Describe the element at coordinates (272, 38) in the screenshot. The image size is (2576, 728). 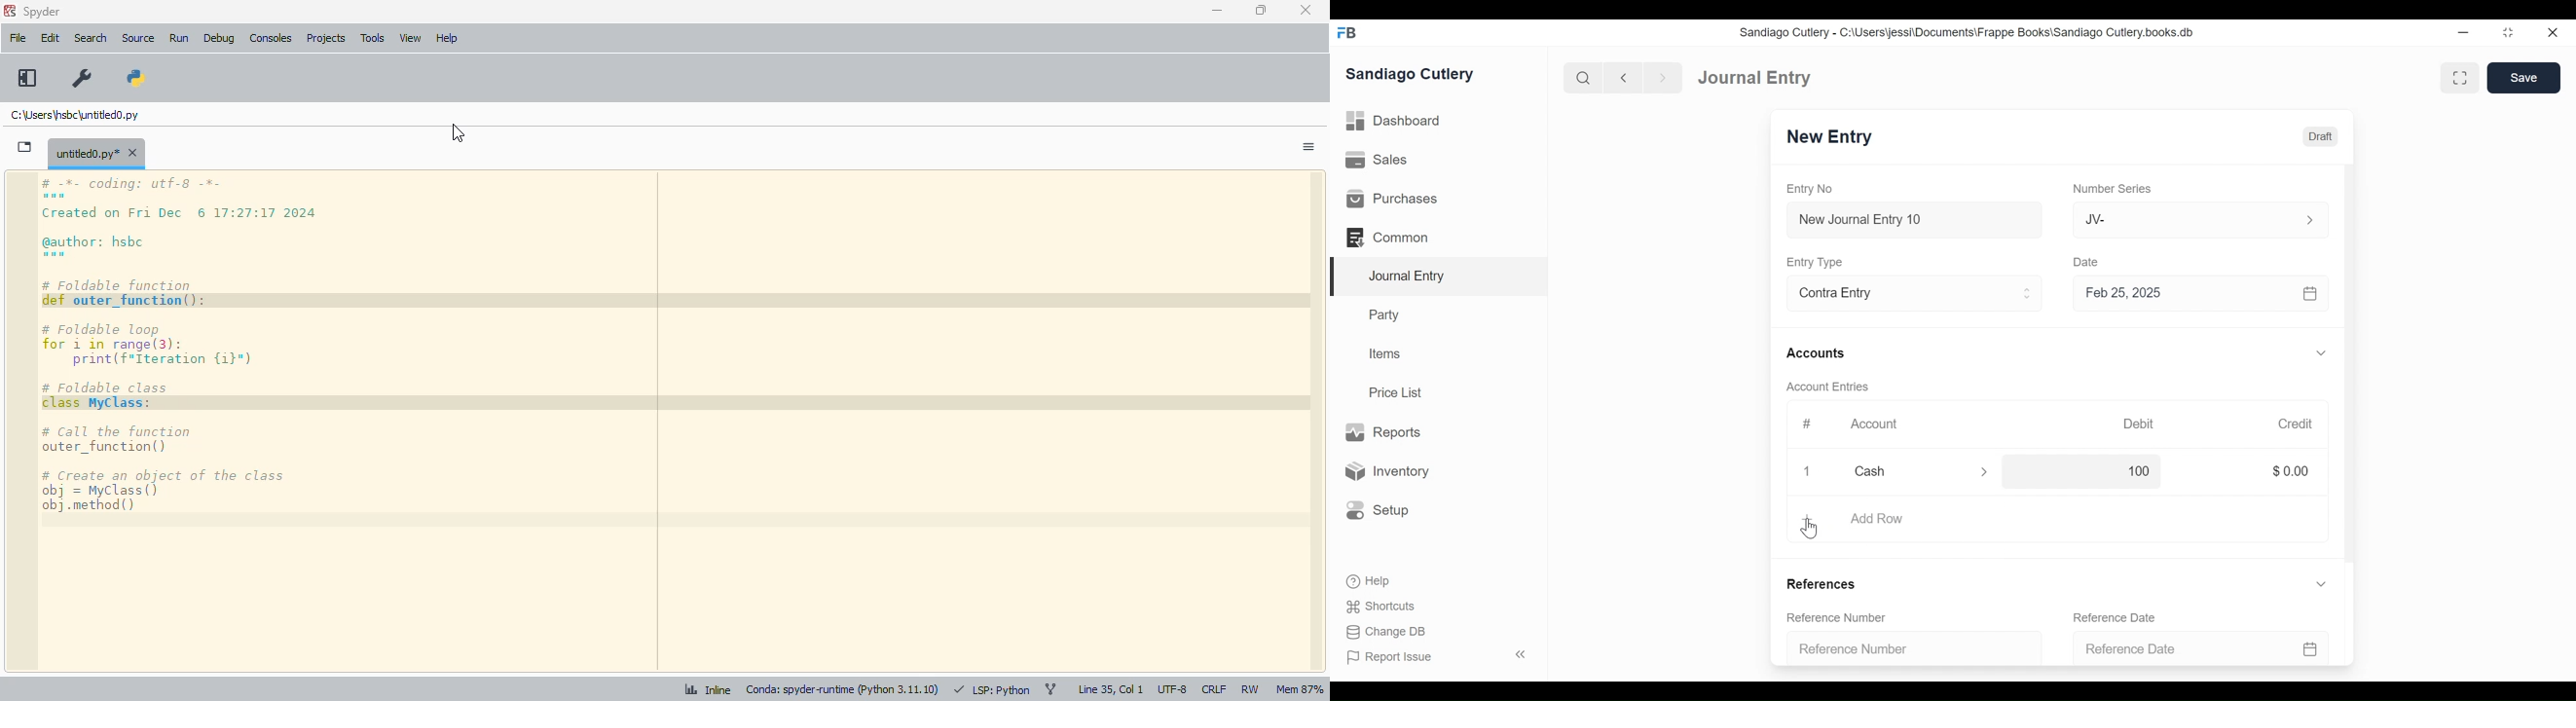
I see `consoles` at that location.